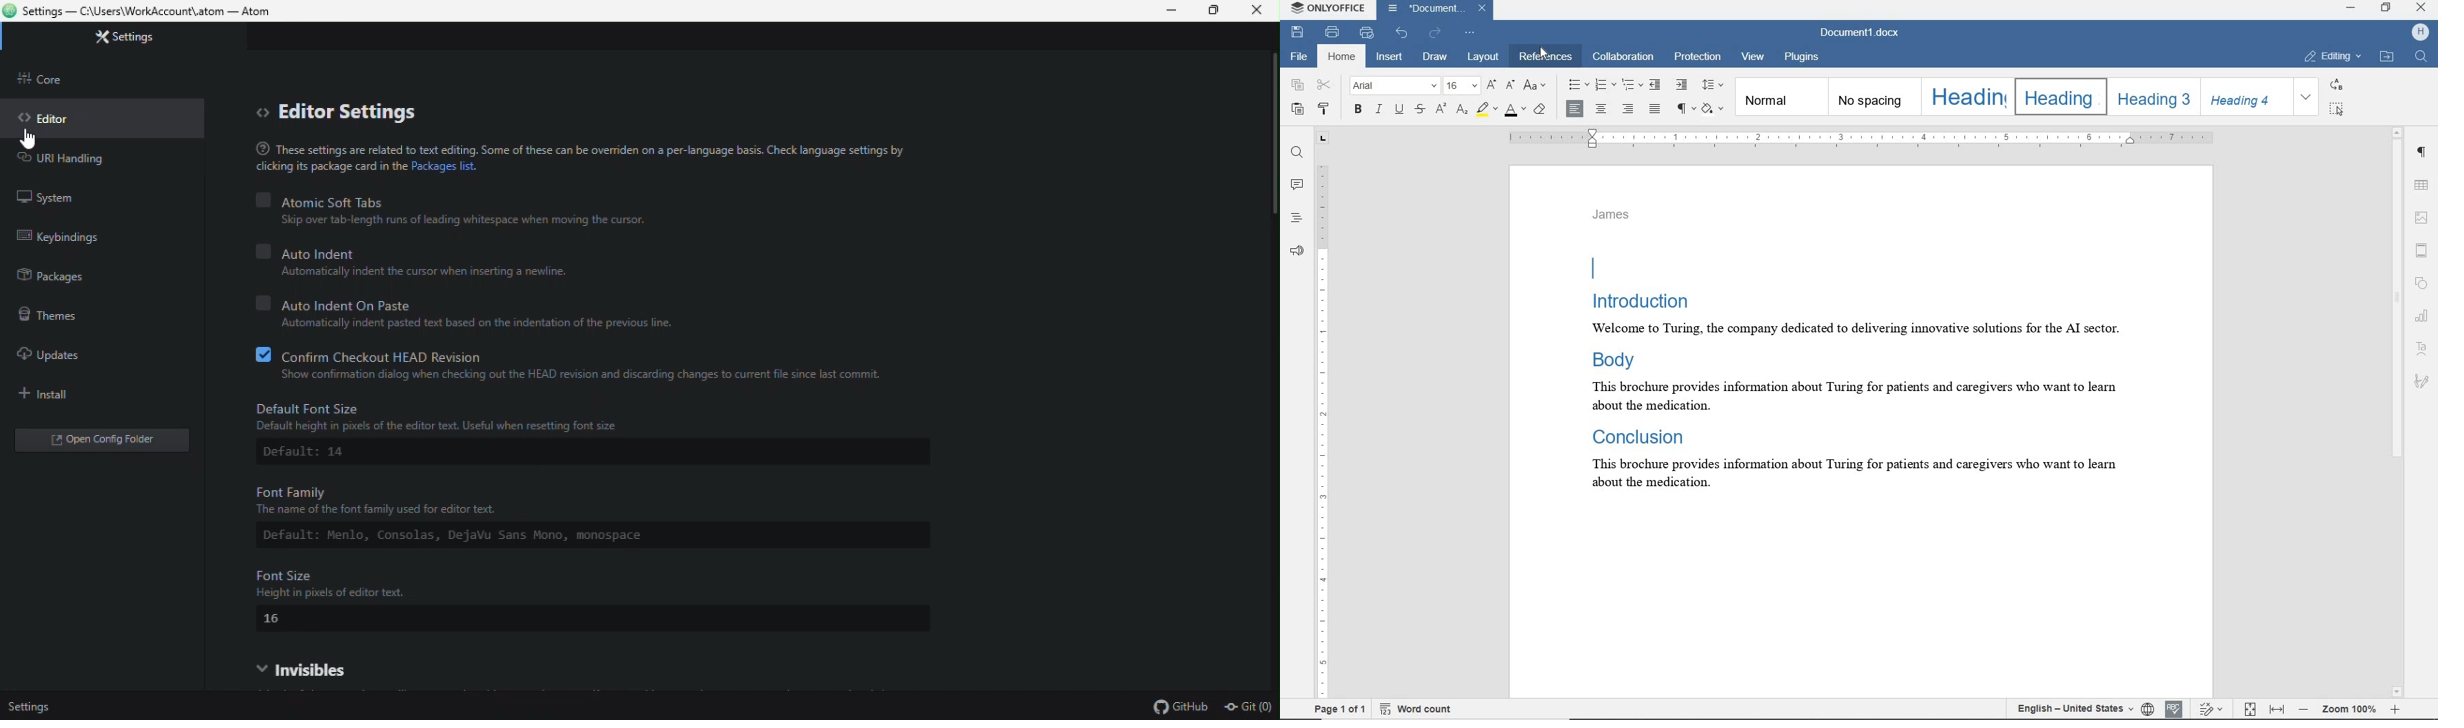 The image size is (2464, 728). What do you see at coordinates (38, 706) in the screenshot?
I see `Settings` at bounding box center [38, 706].